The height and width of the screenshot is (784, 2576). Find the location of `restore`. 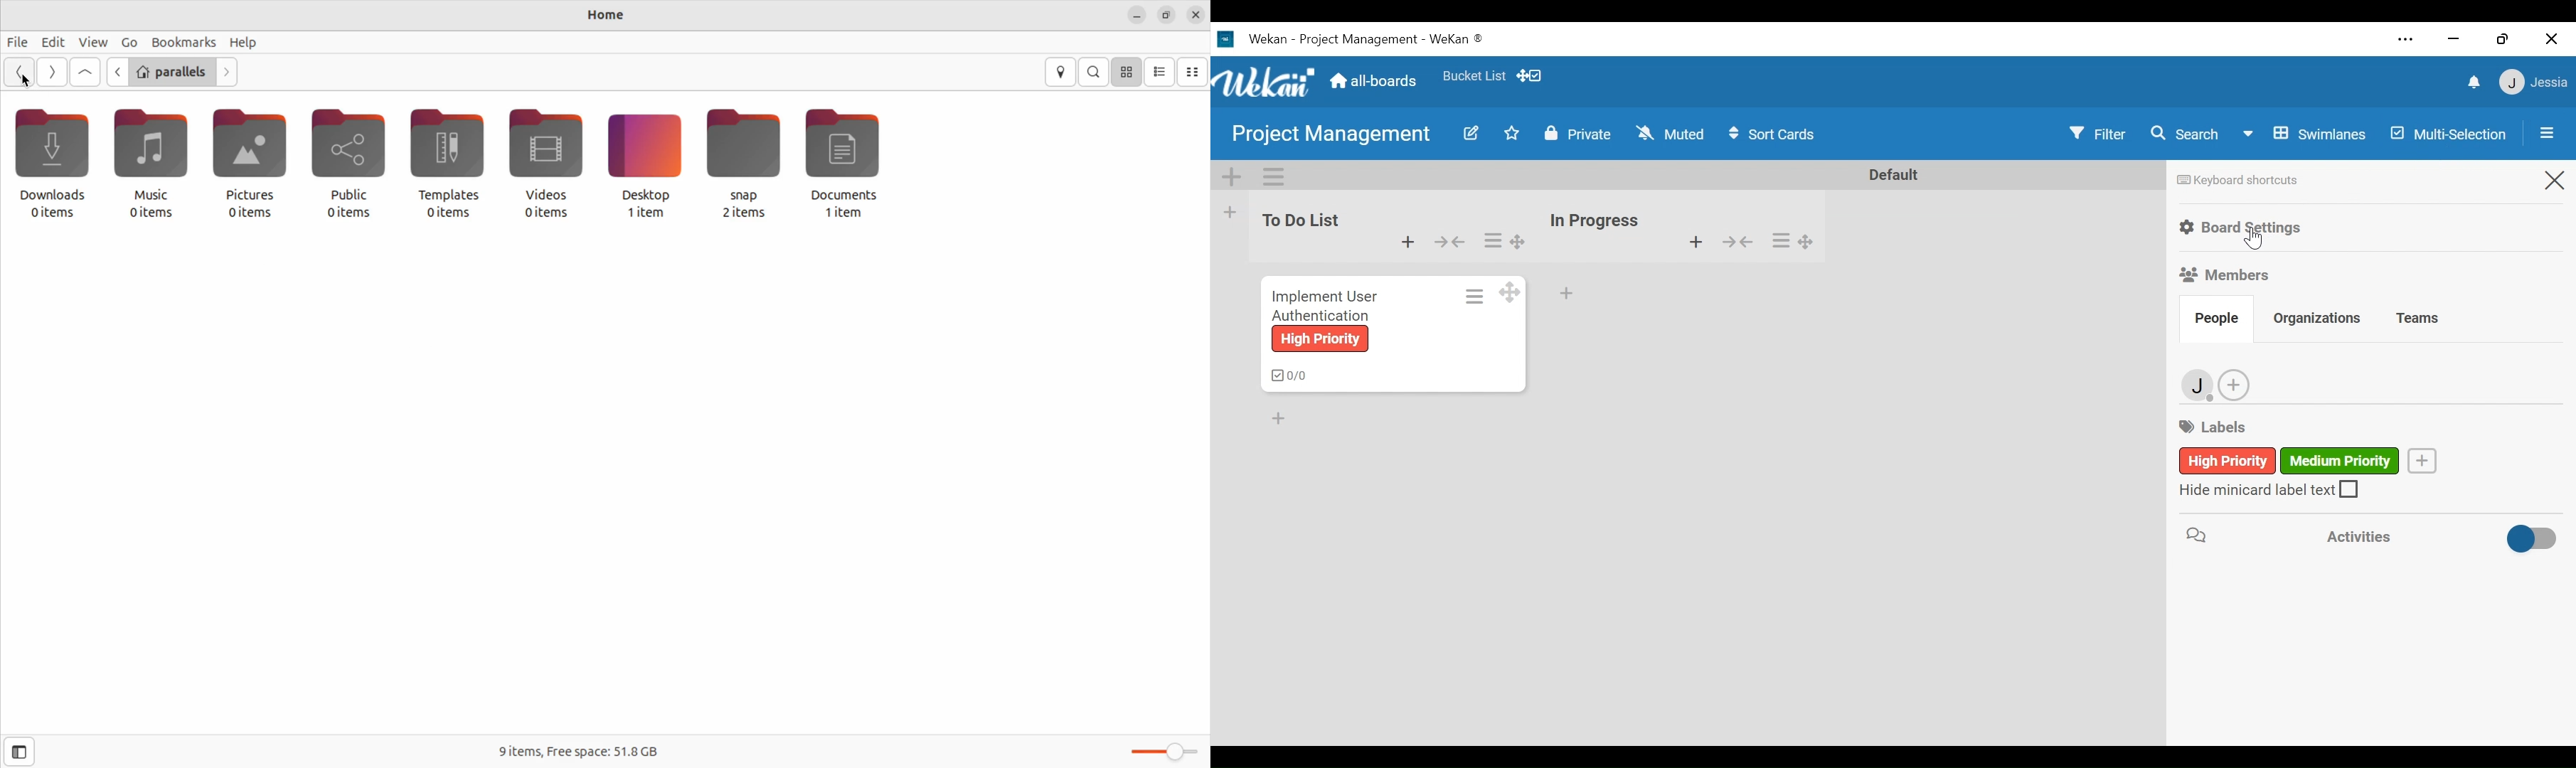

restore is located at coordinates (2502, 38).